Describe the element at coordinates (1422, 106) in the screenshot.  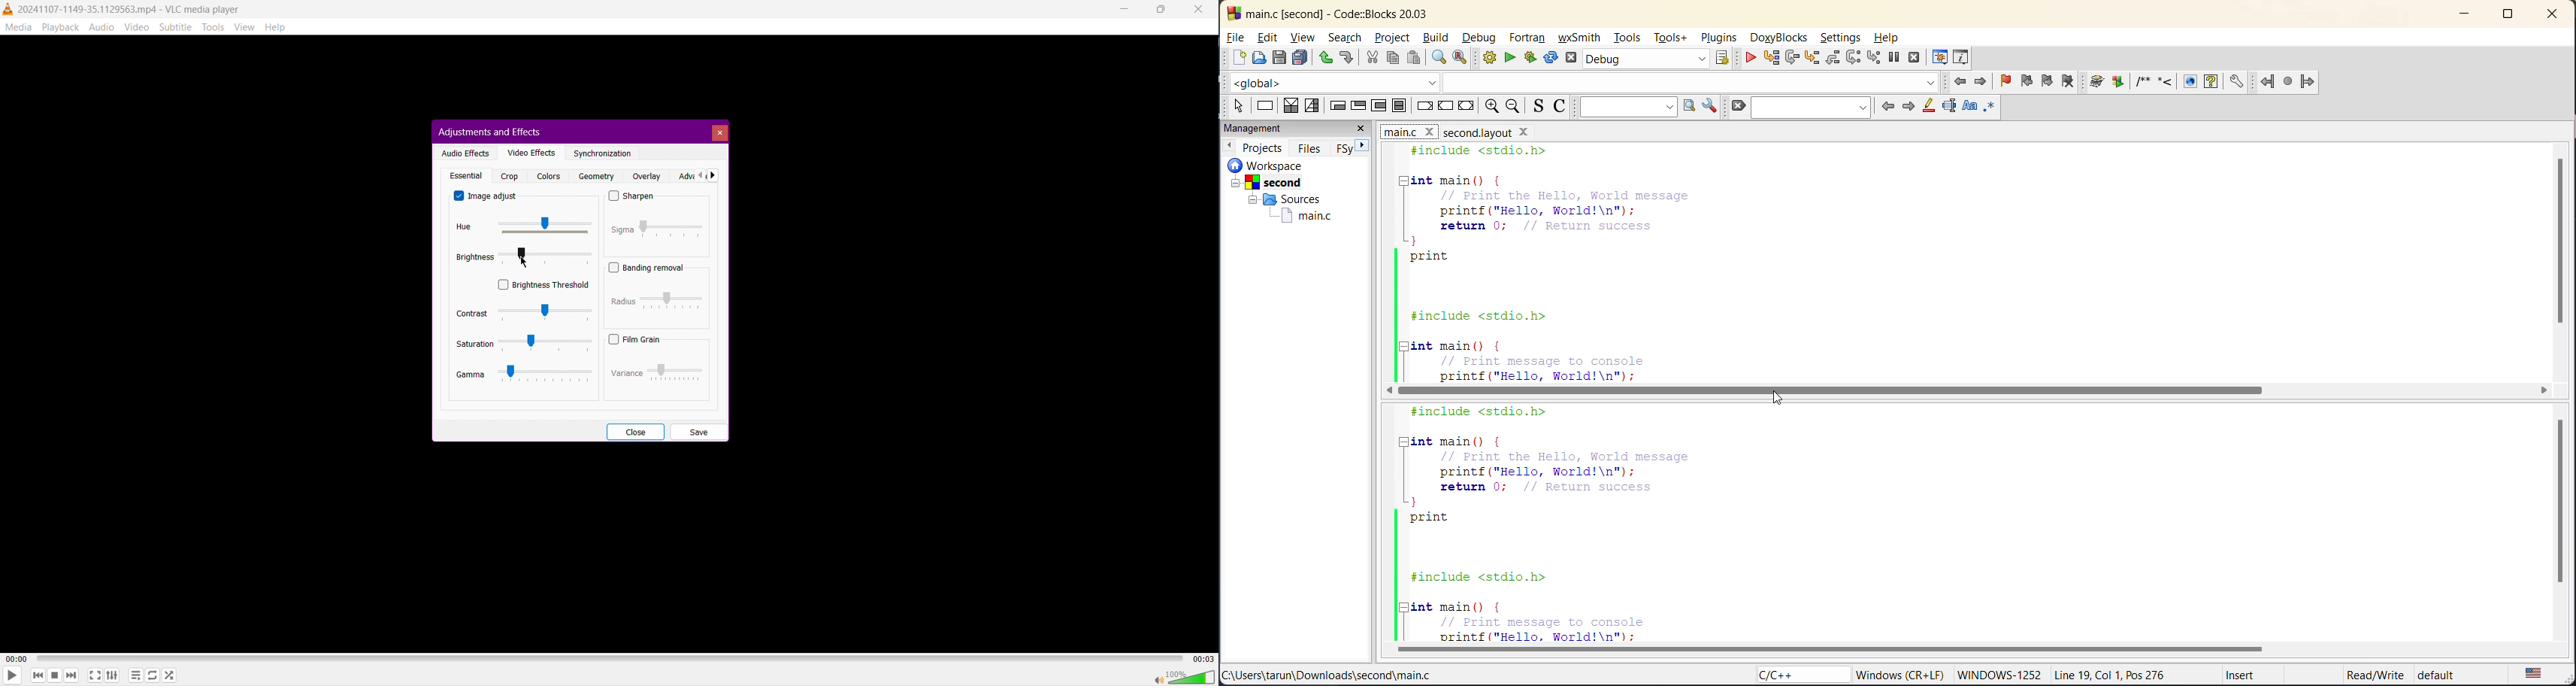
I see `break instruction` at that location.